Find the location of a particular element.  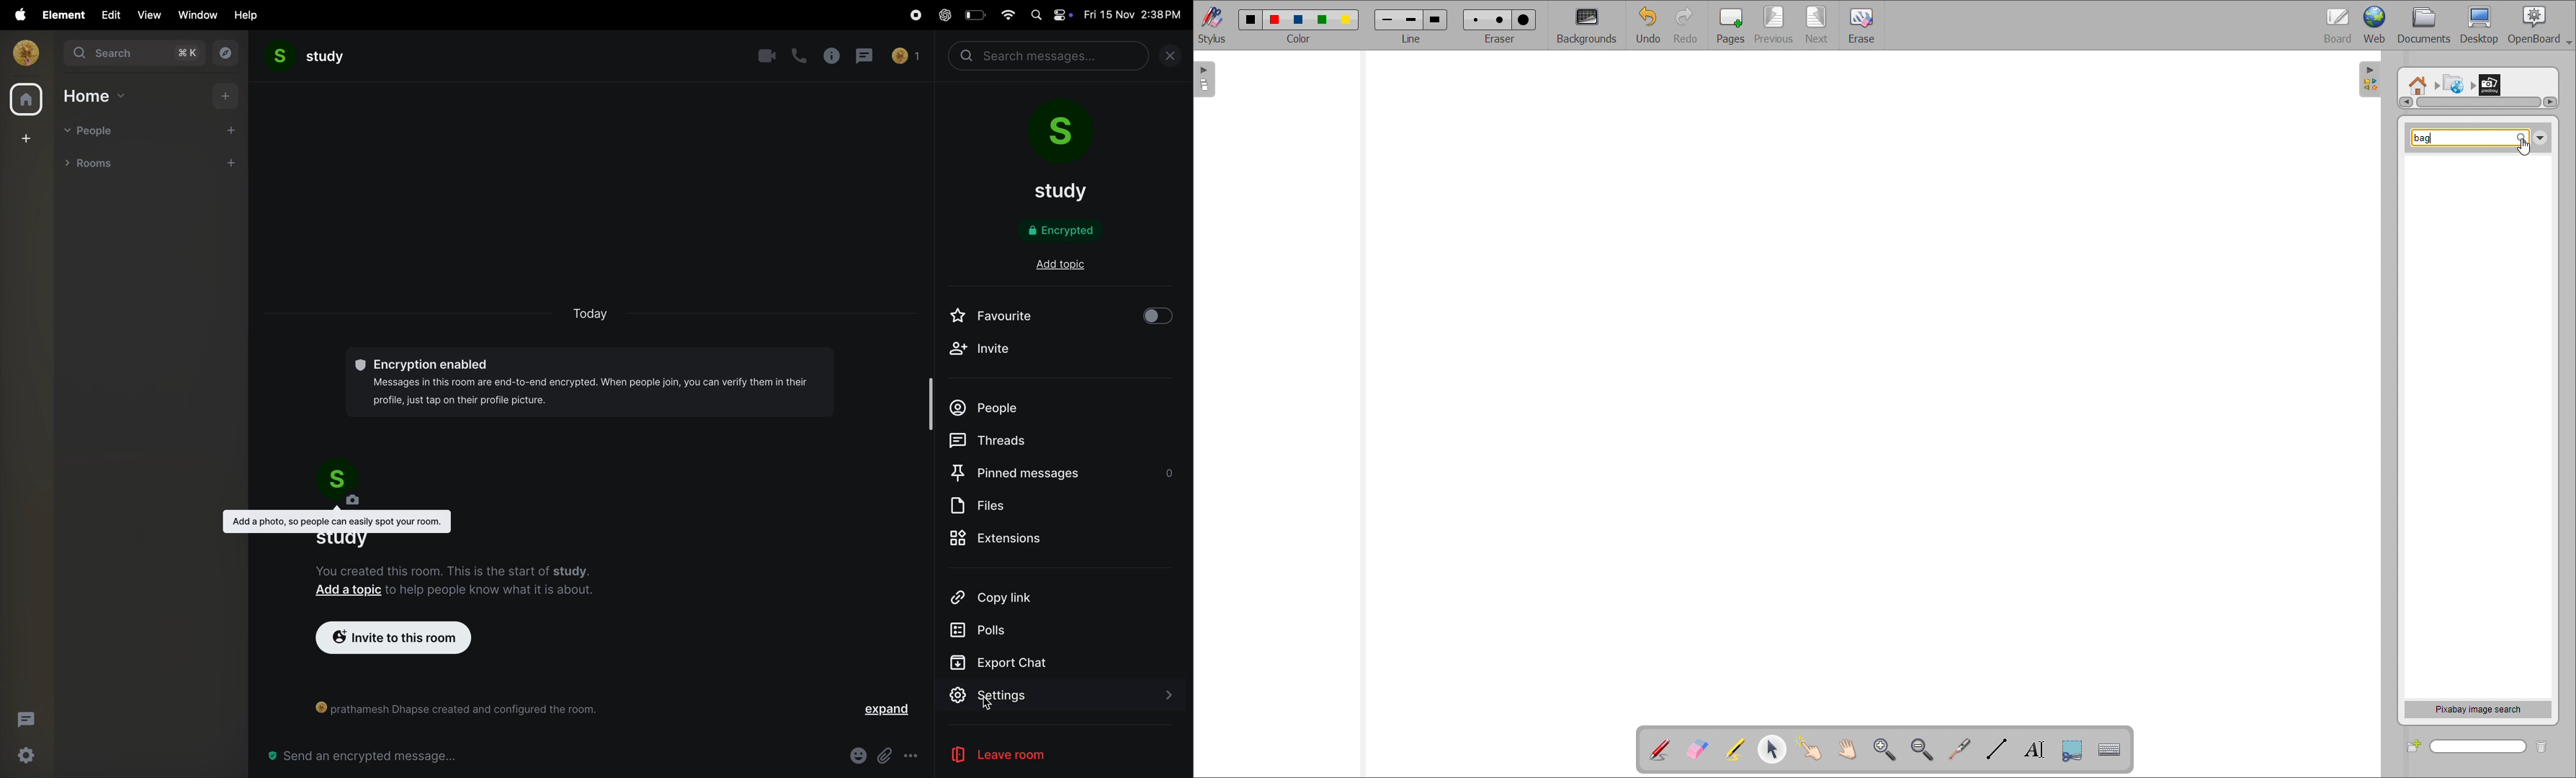

pixabay image search is located at coordinates (2478, 709).